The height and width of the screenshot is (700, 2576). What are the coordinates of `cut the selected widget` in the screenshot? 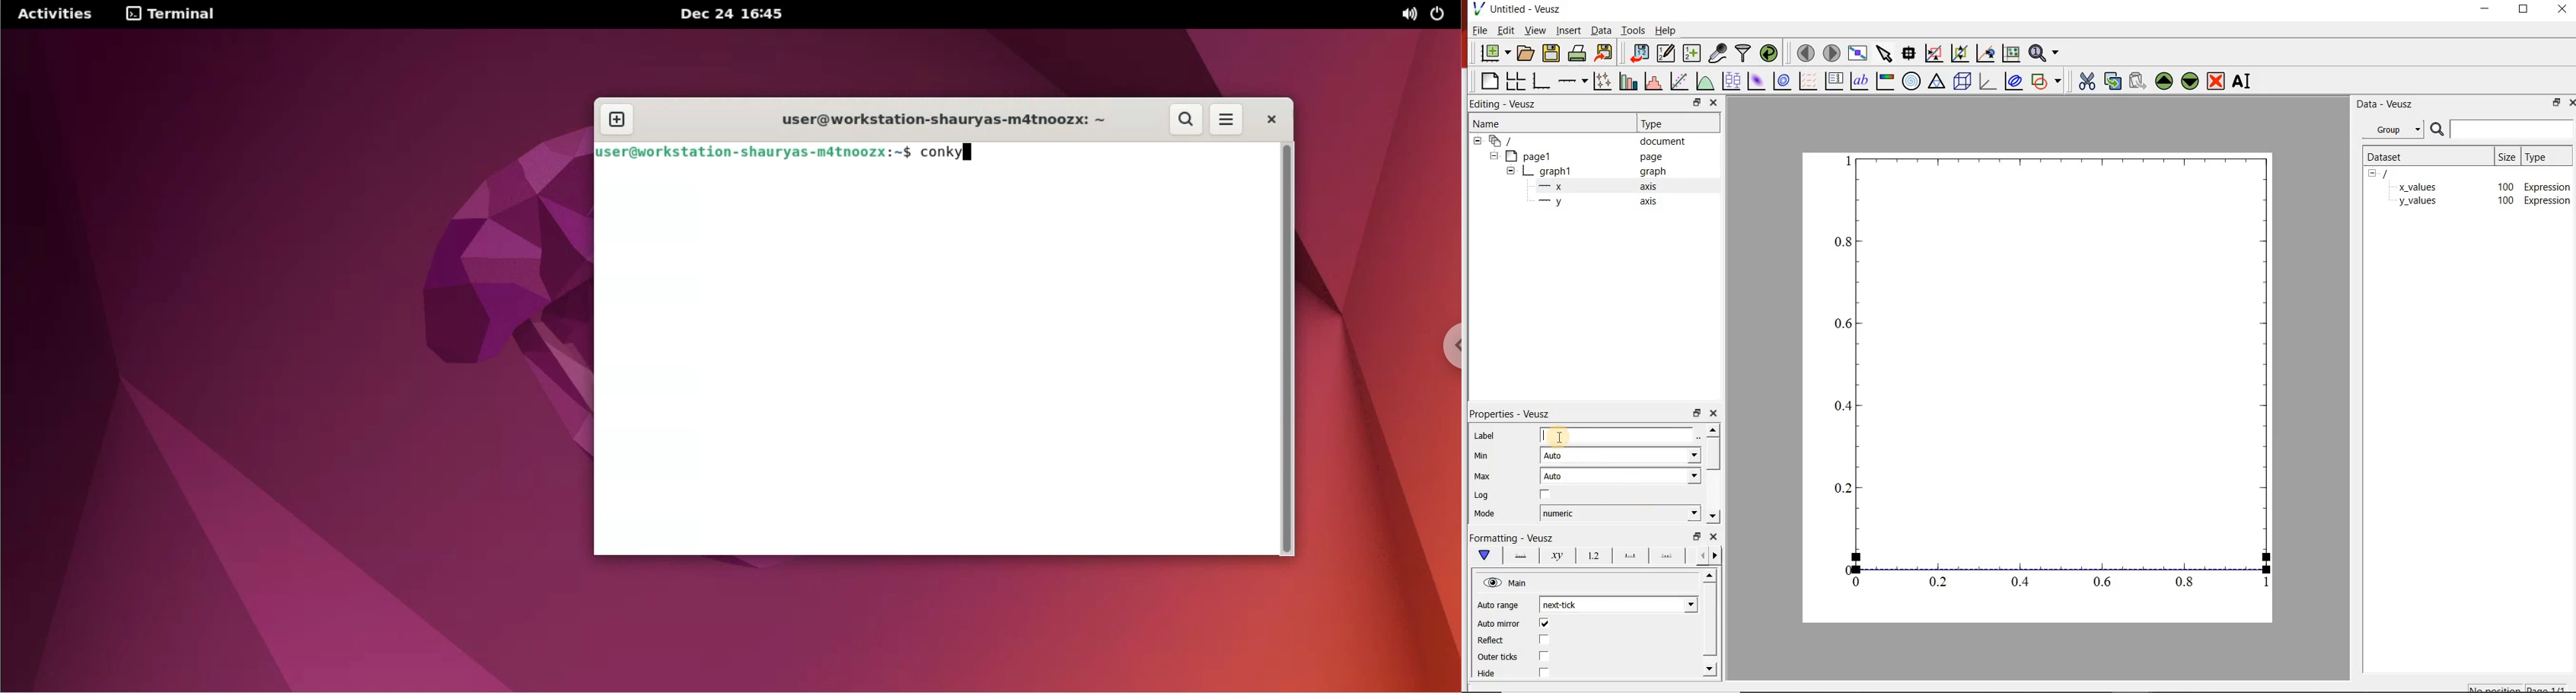 It's located at (2088, 82).